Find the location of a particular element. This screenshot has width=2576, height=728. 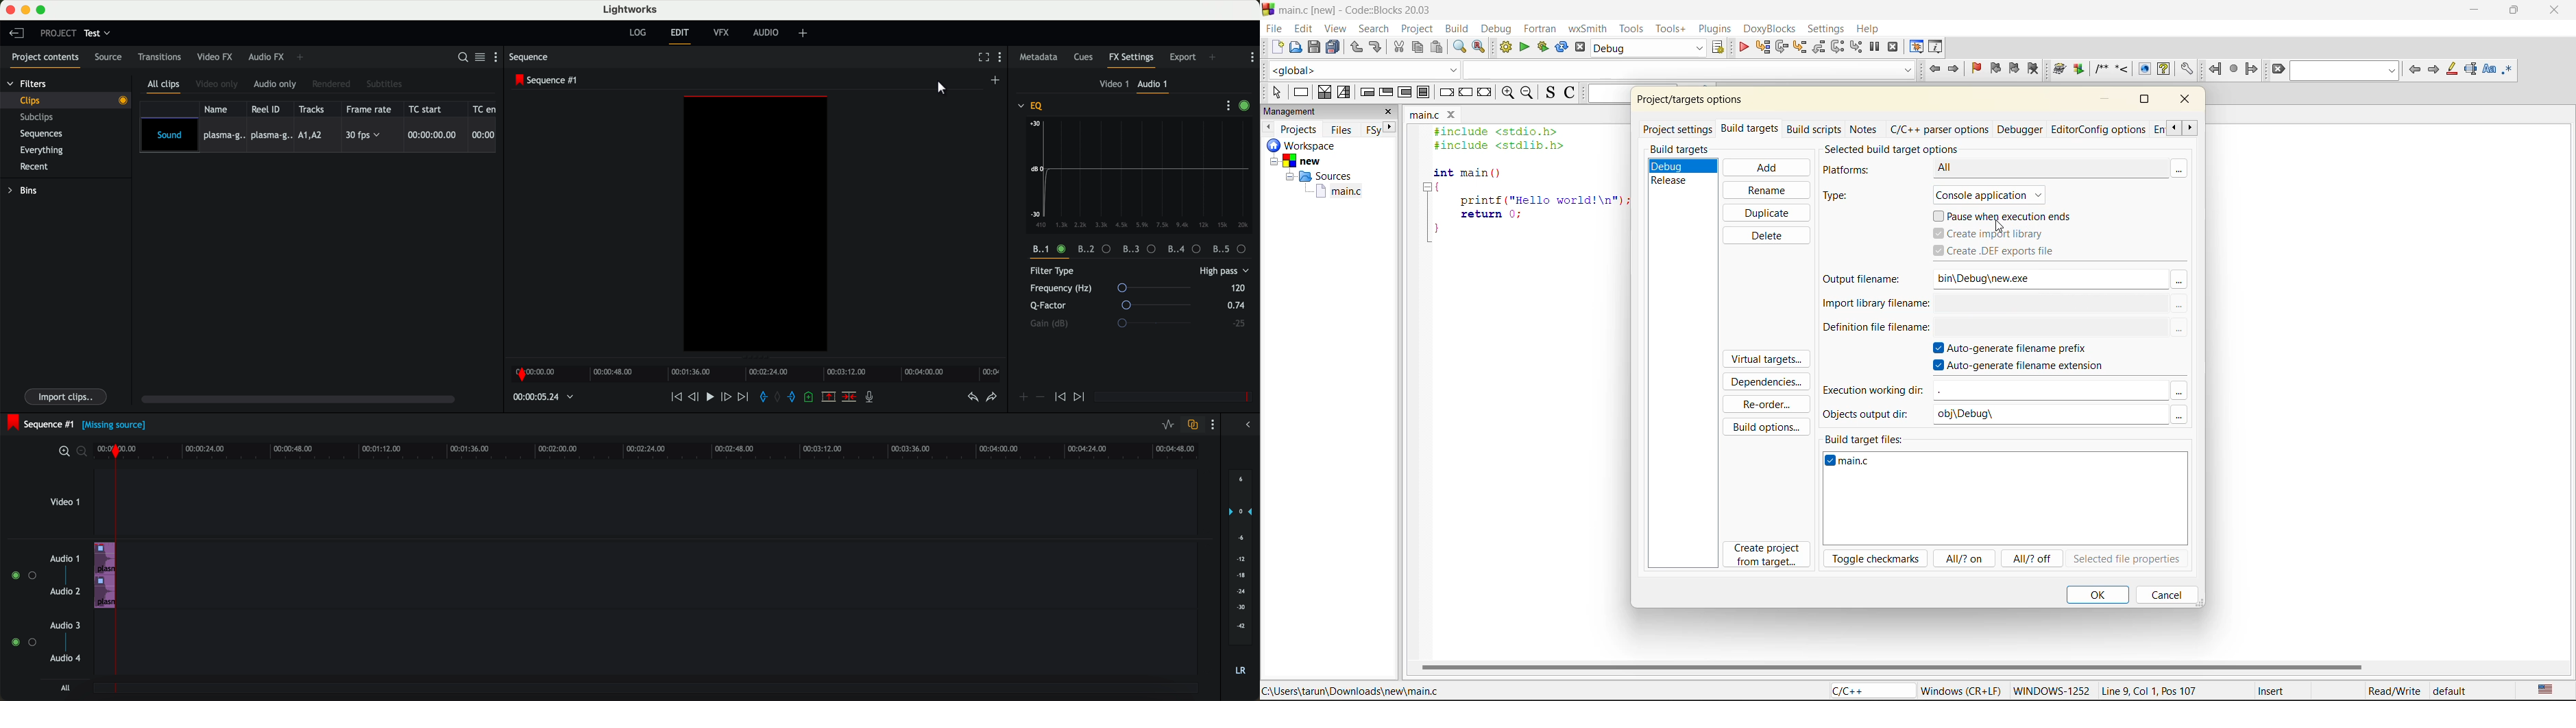

reel ID is located at coordinates (268, 109).